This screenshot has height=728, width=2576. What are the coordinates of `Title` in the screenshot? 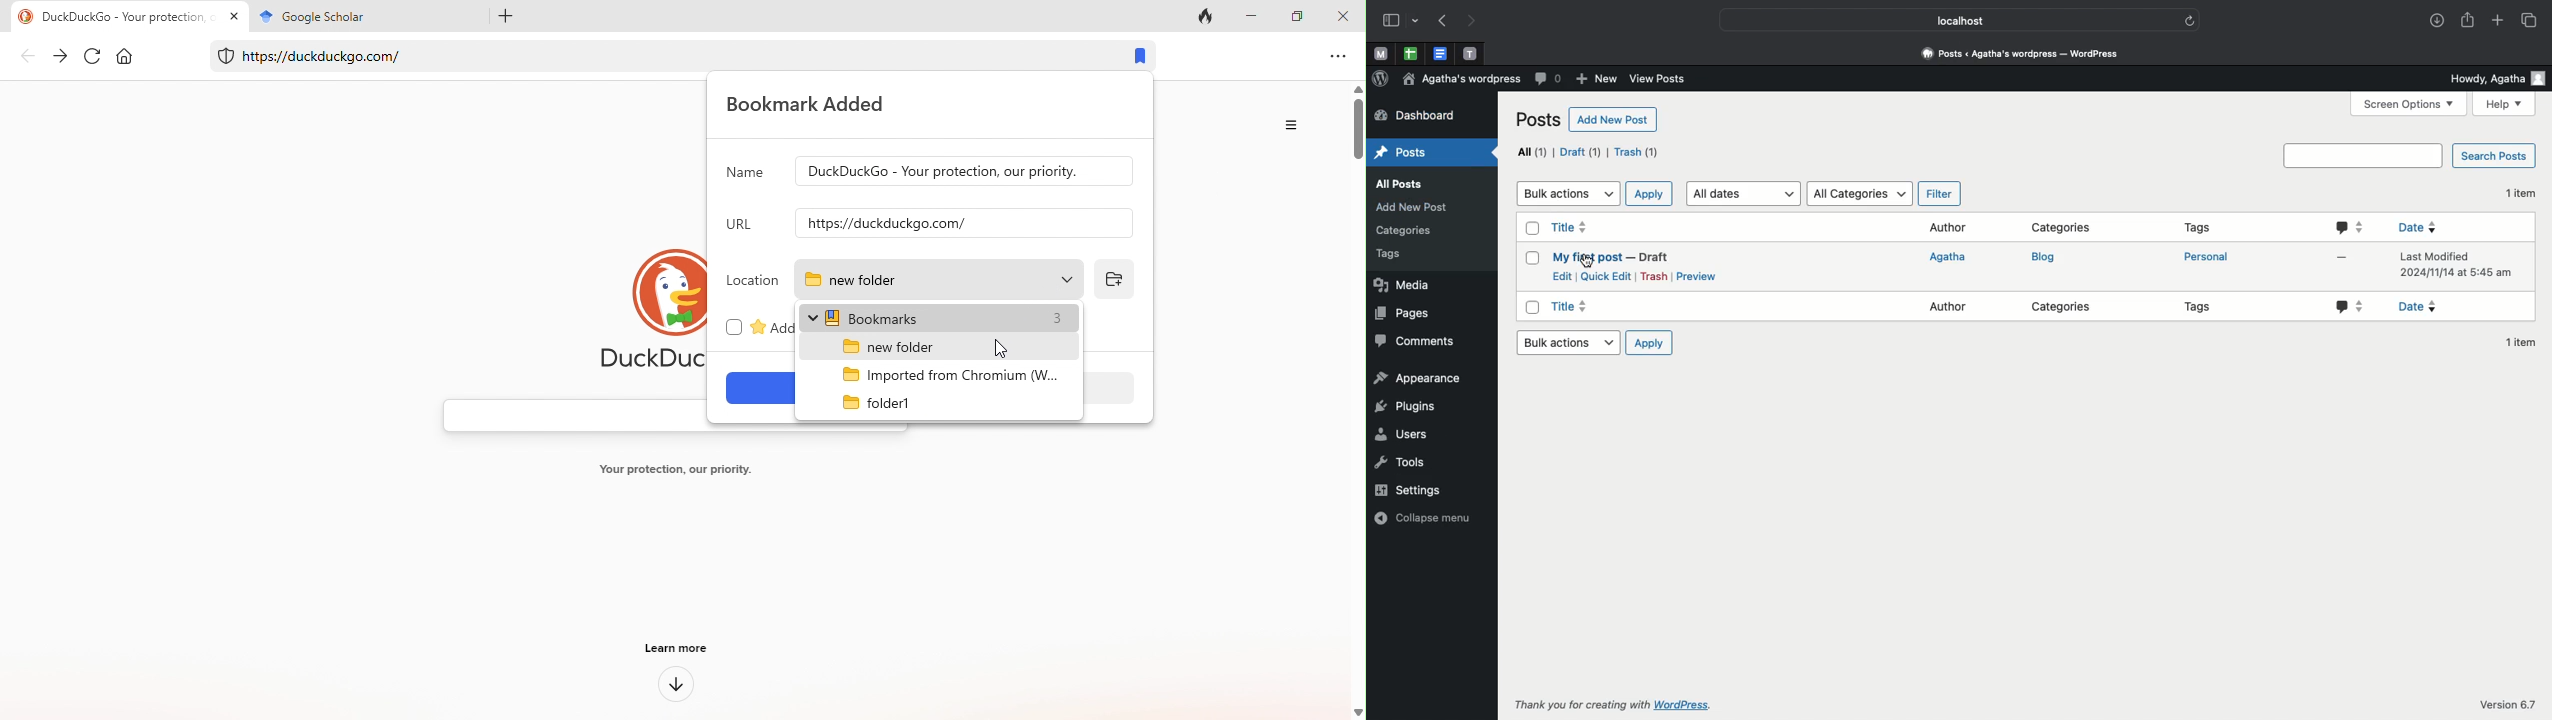 It's located at (1570, 228).